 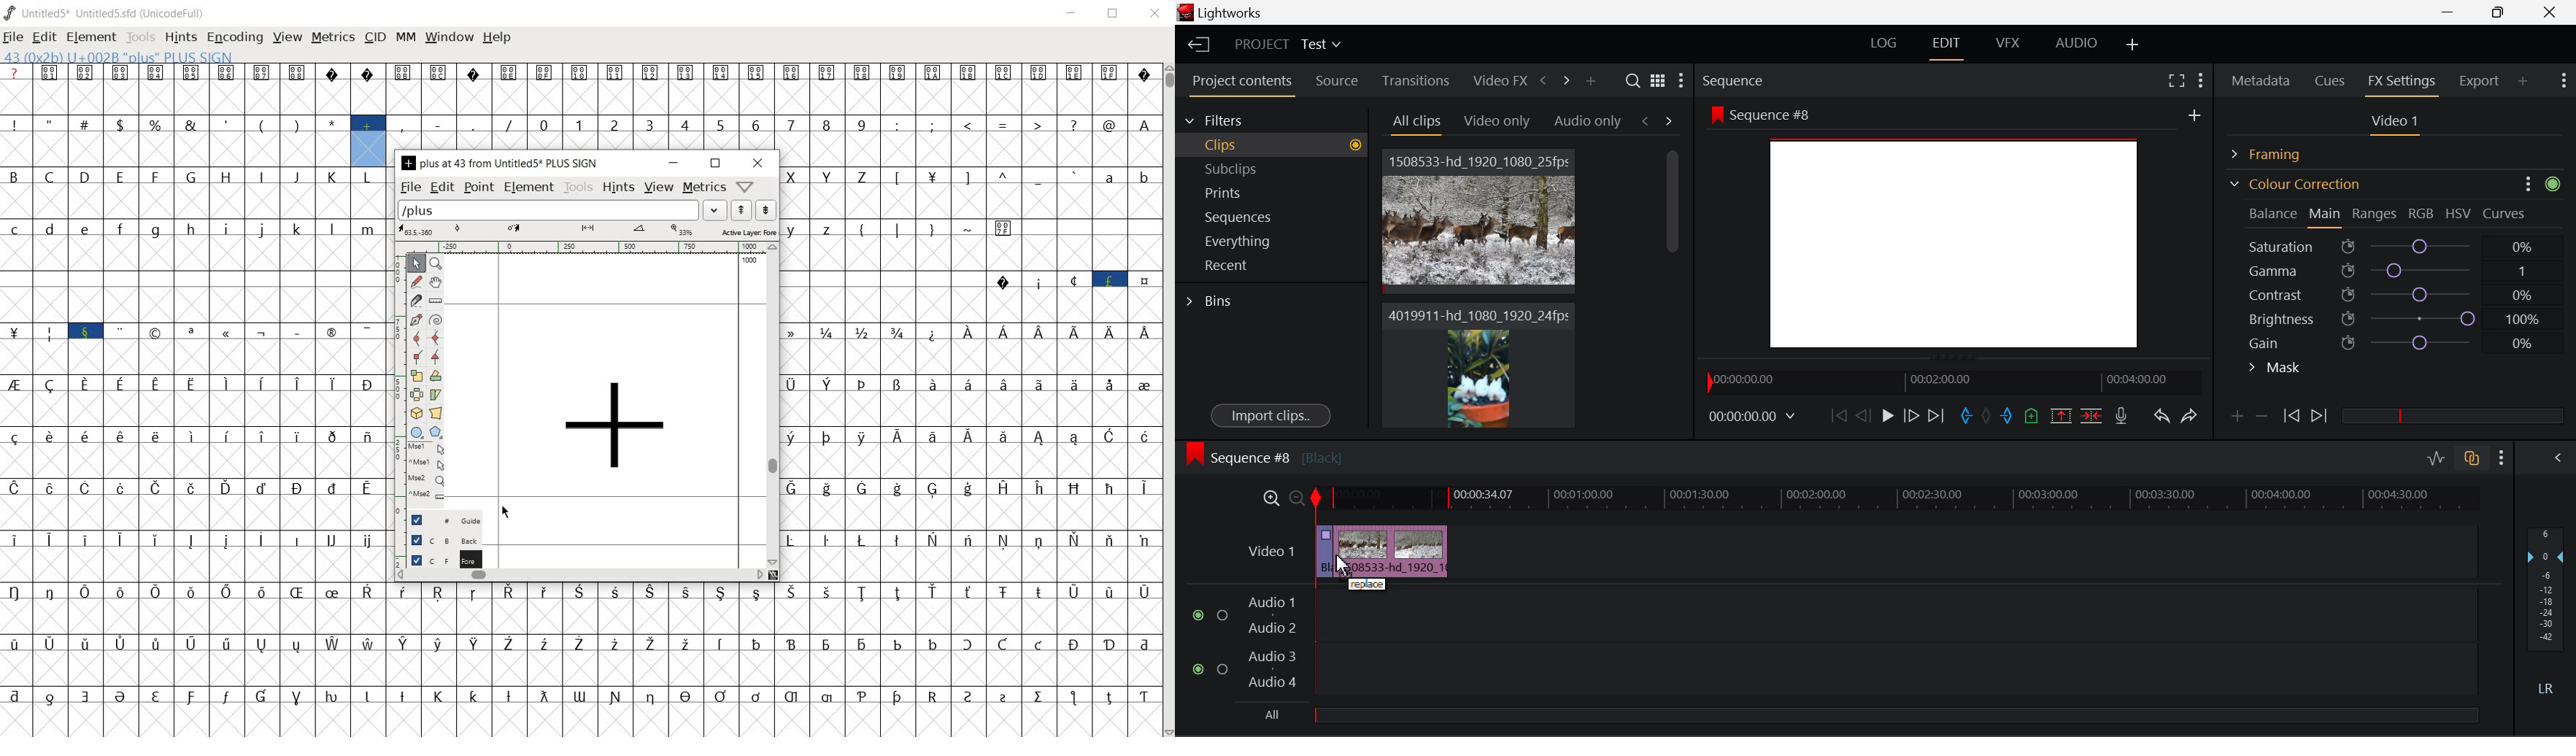 I want to click on Latin extended characters, so click(x=211, y=451).